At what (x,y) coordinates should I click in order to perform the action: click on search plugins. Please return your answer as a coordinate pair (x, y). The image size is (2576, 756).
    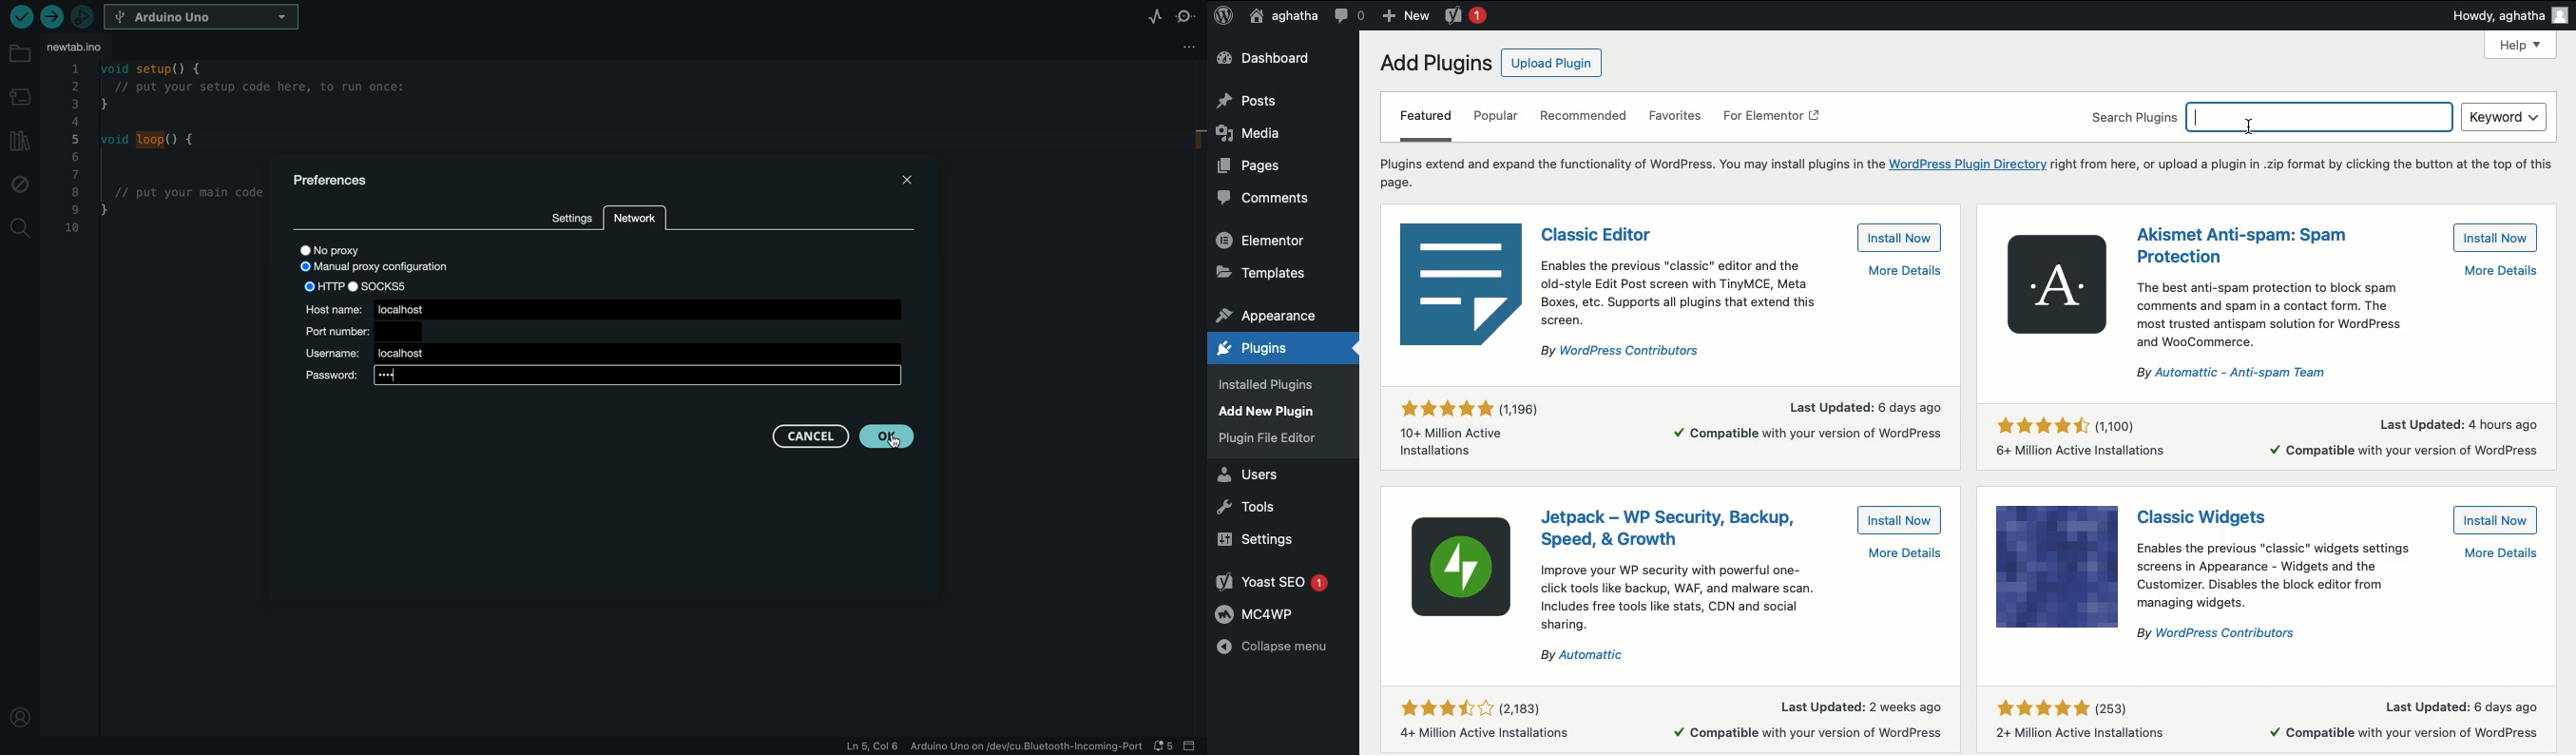
    Looking at the image, I should click on (2129, 114).